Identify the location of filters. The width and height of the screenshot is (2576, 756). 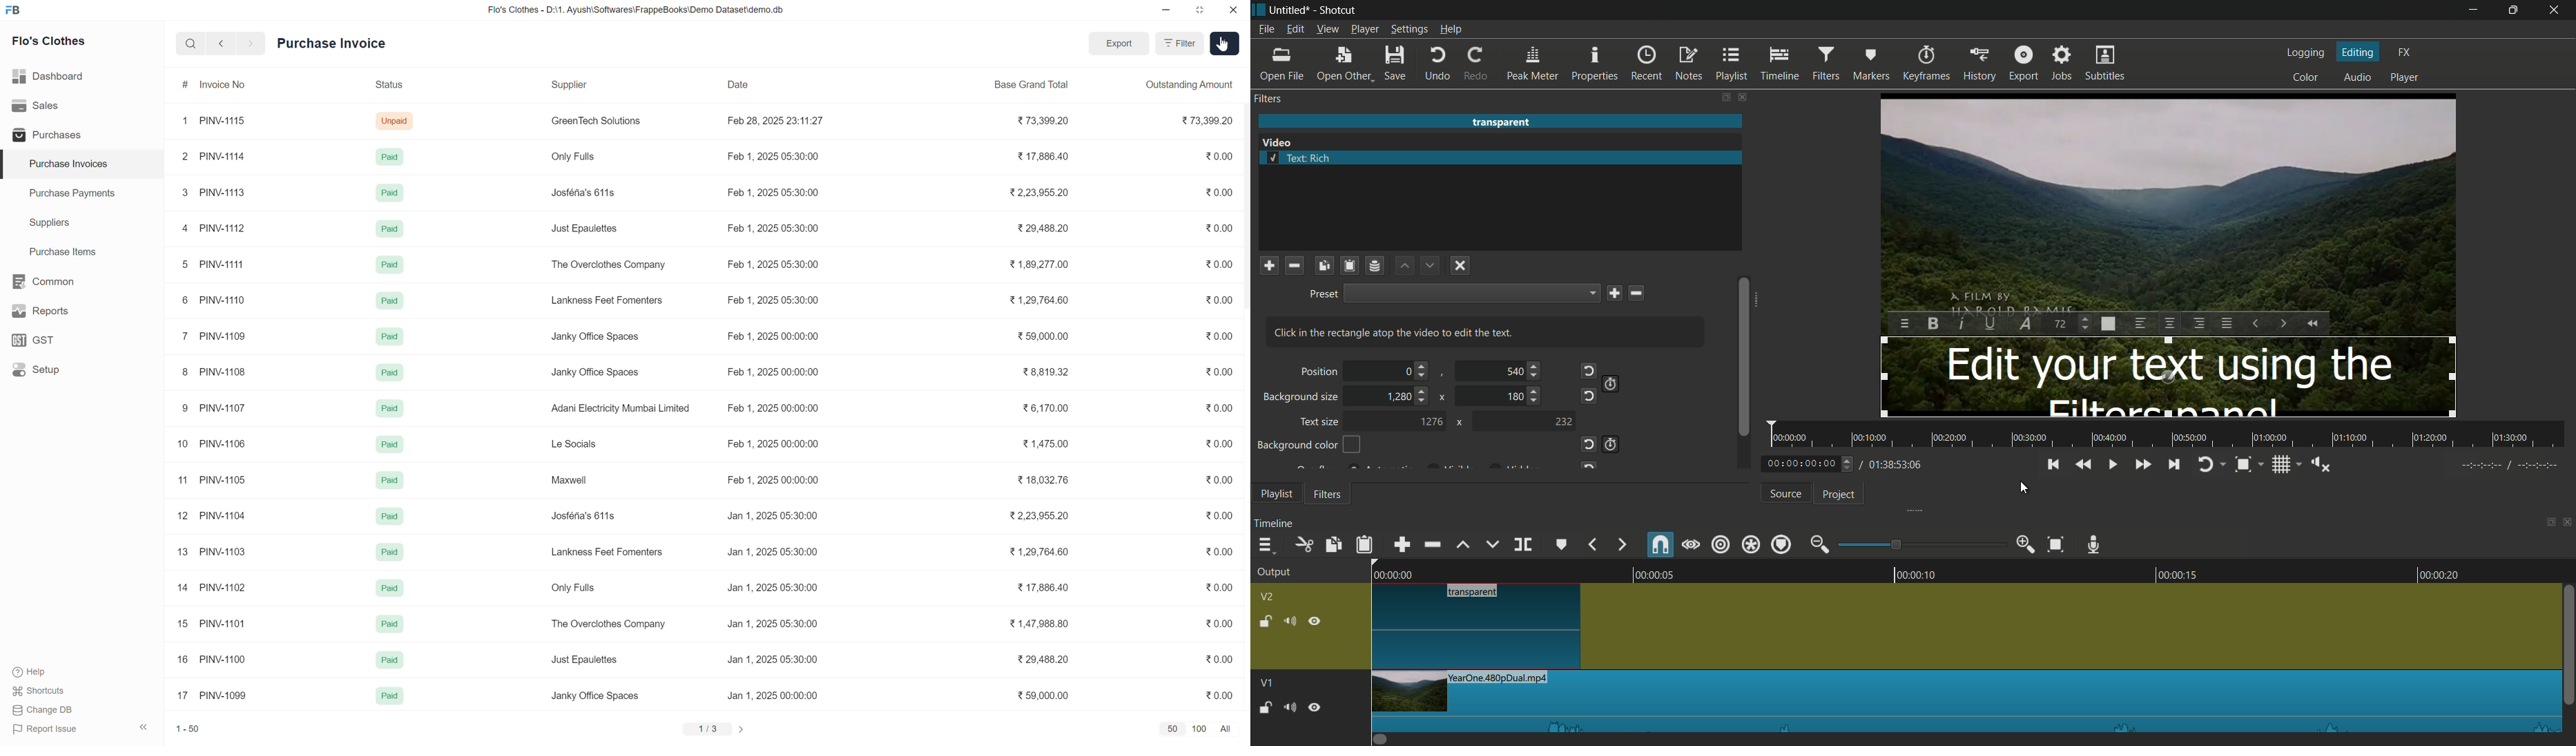
(1270, 99).